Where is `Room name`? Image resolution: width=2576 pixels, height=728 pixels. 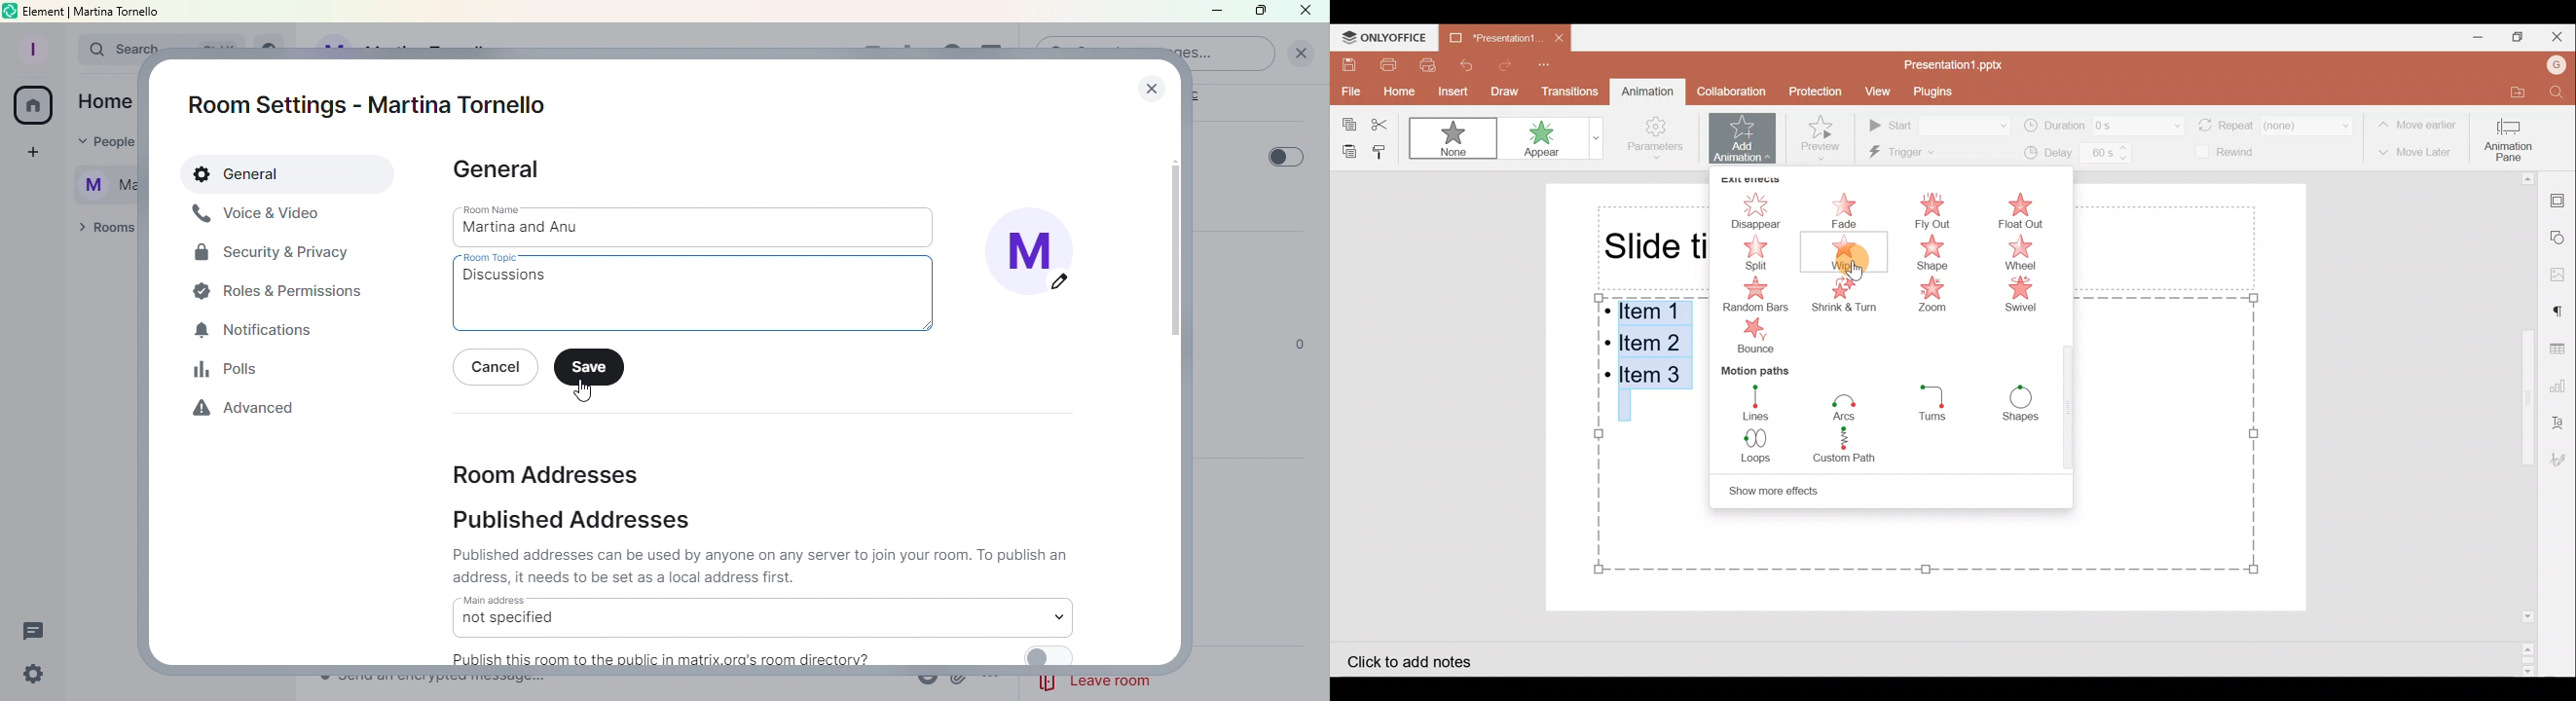
Room name is located at coordinates (696, 226).